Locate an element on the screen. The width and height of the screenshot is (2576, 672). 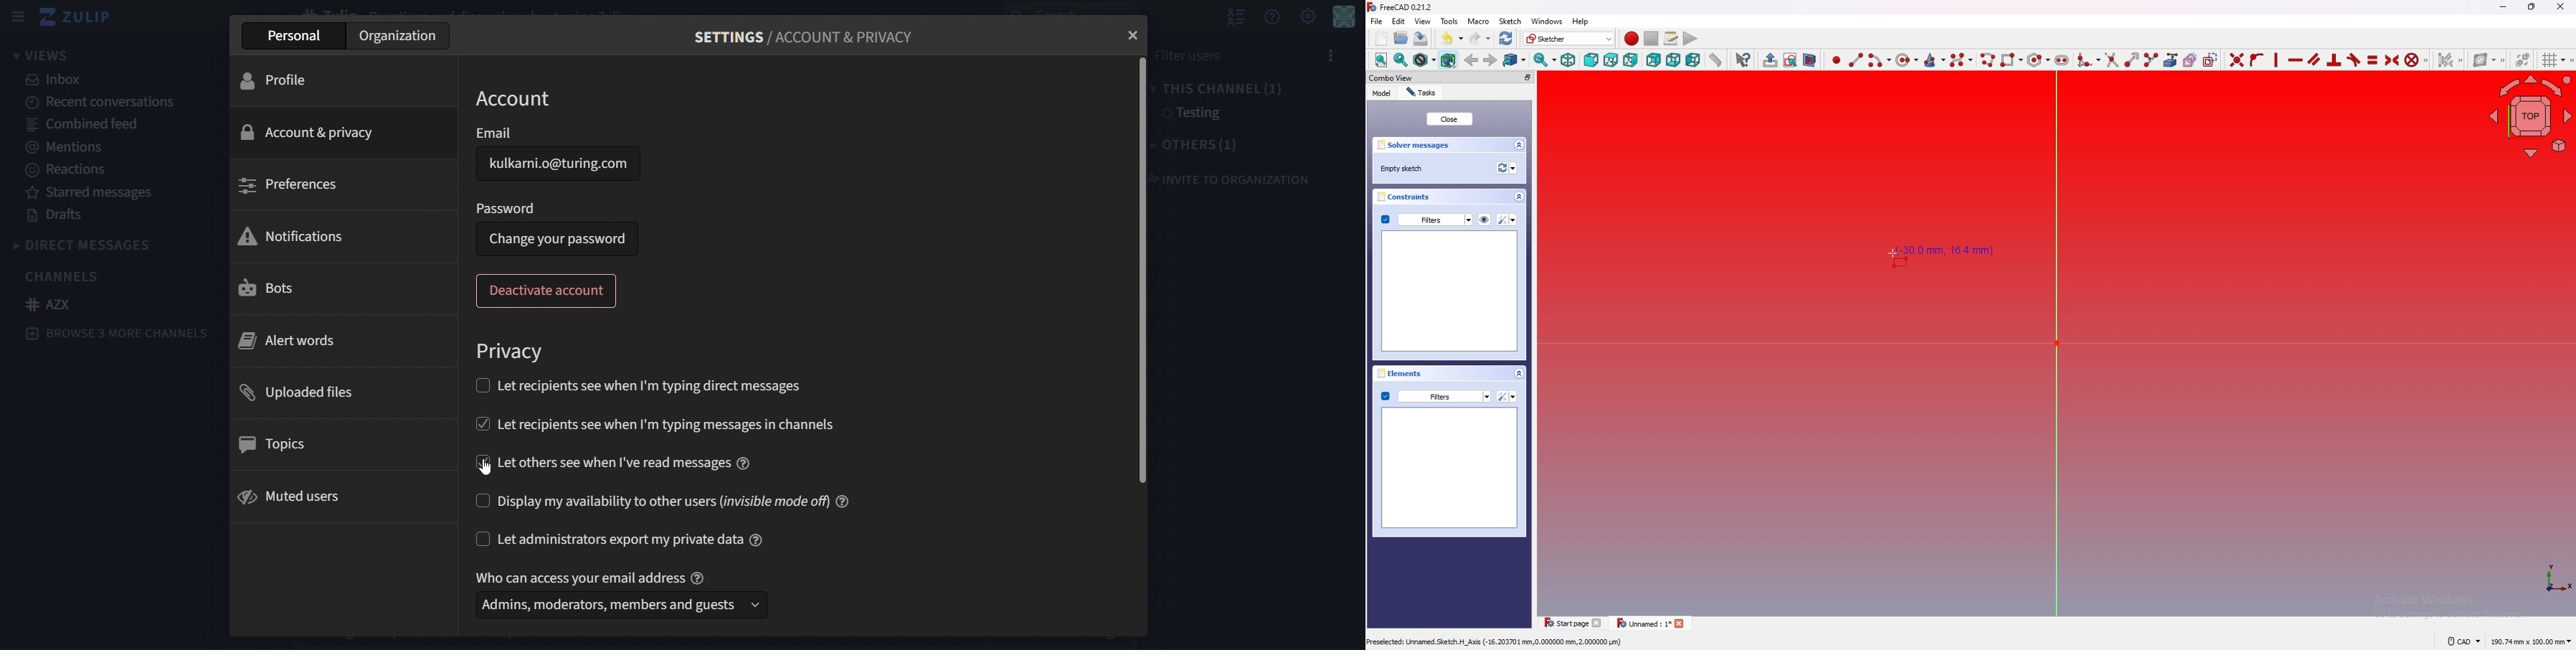
constraint point onto object is located at coordinates (2257, 60).